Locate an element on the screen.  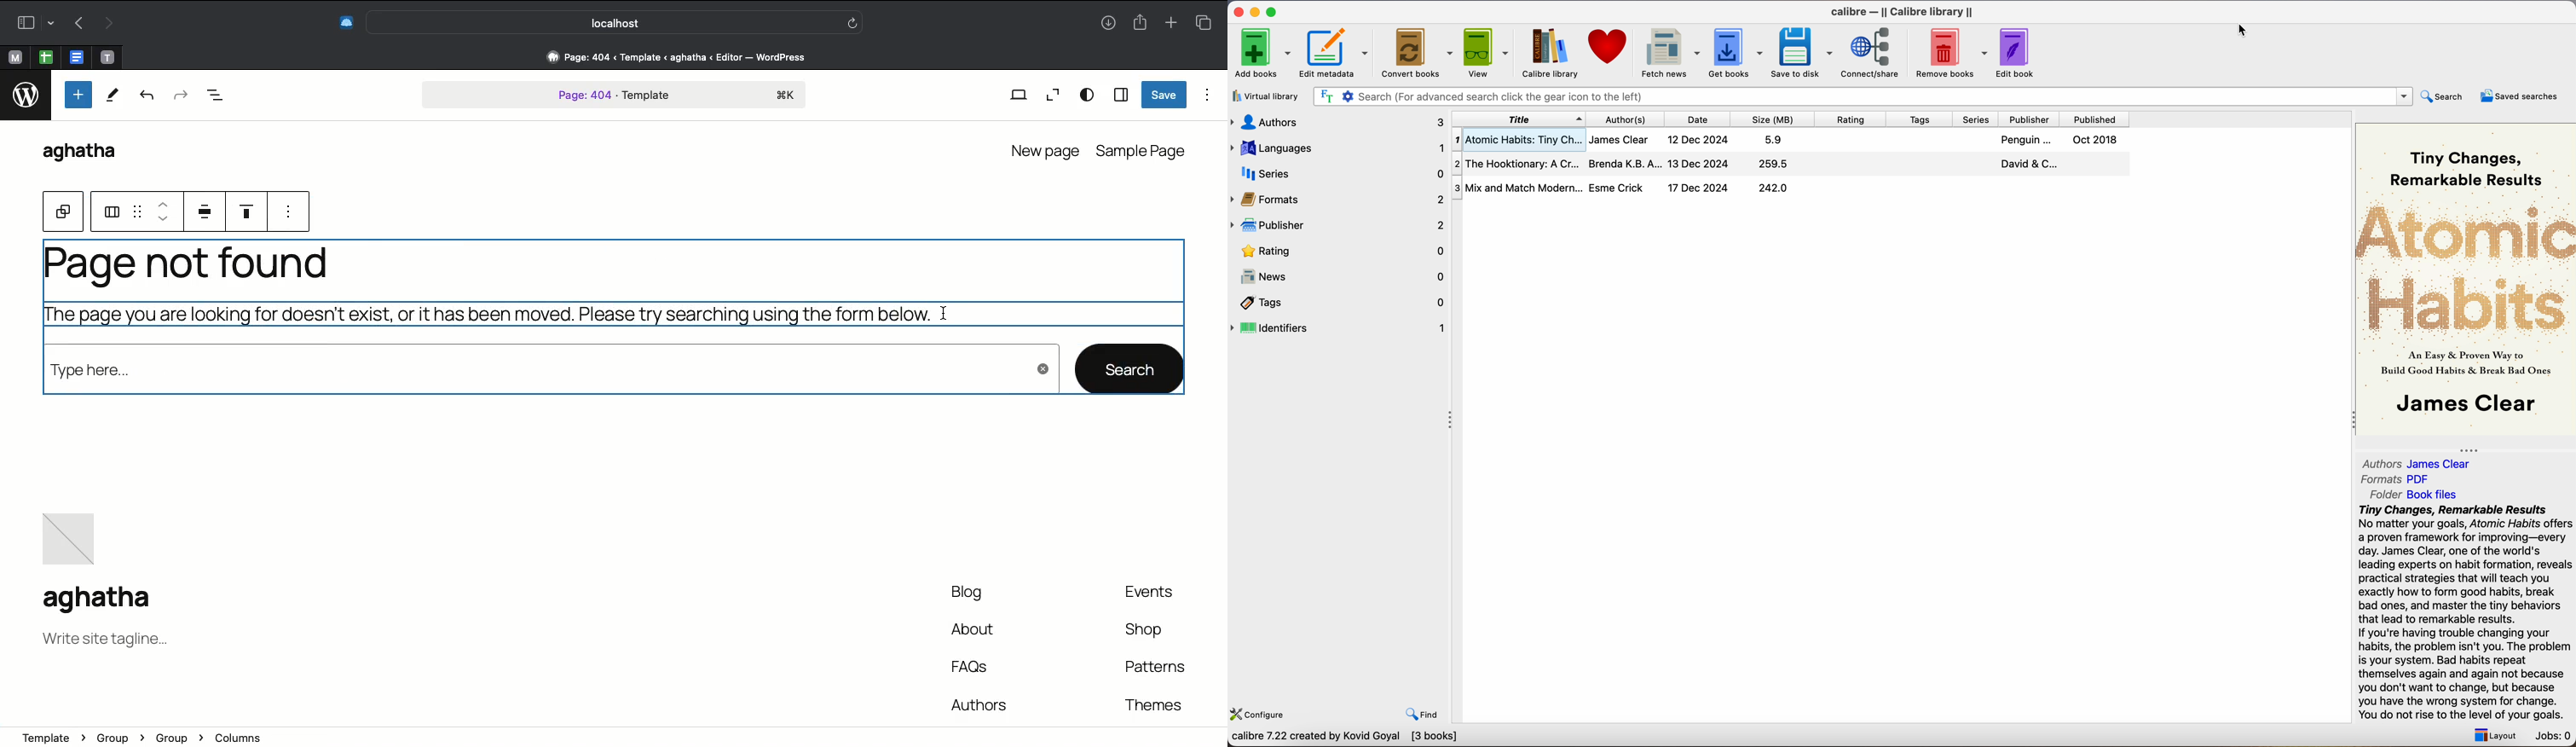
donate is located at coordinates (1608, 47).